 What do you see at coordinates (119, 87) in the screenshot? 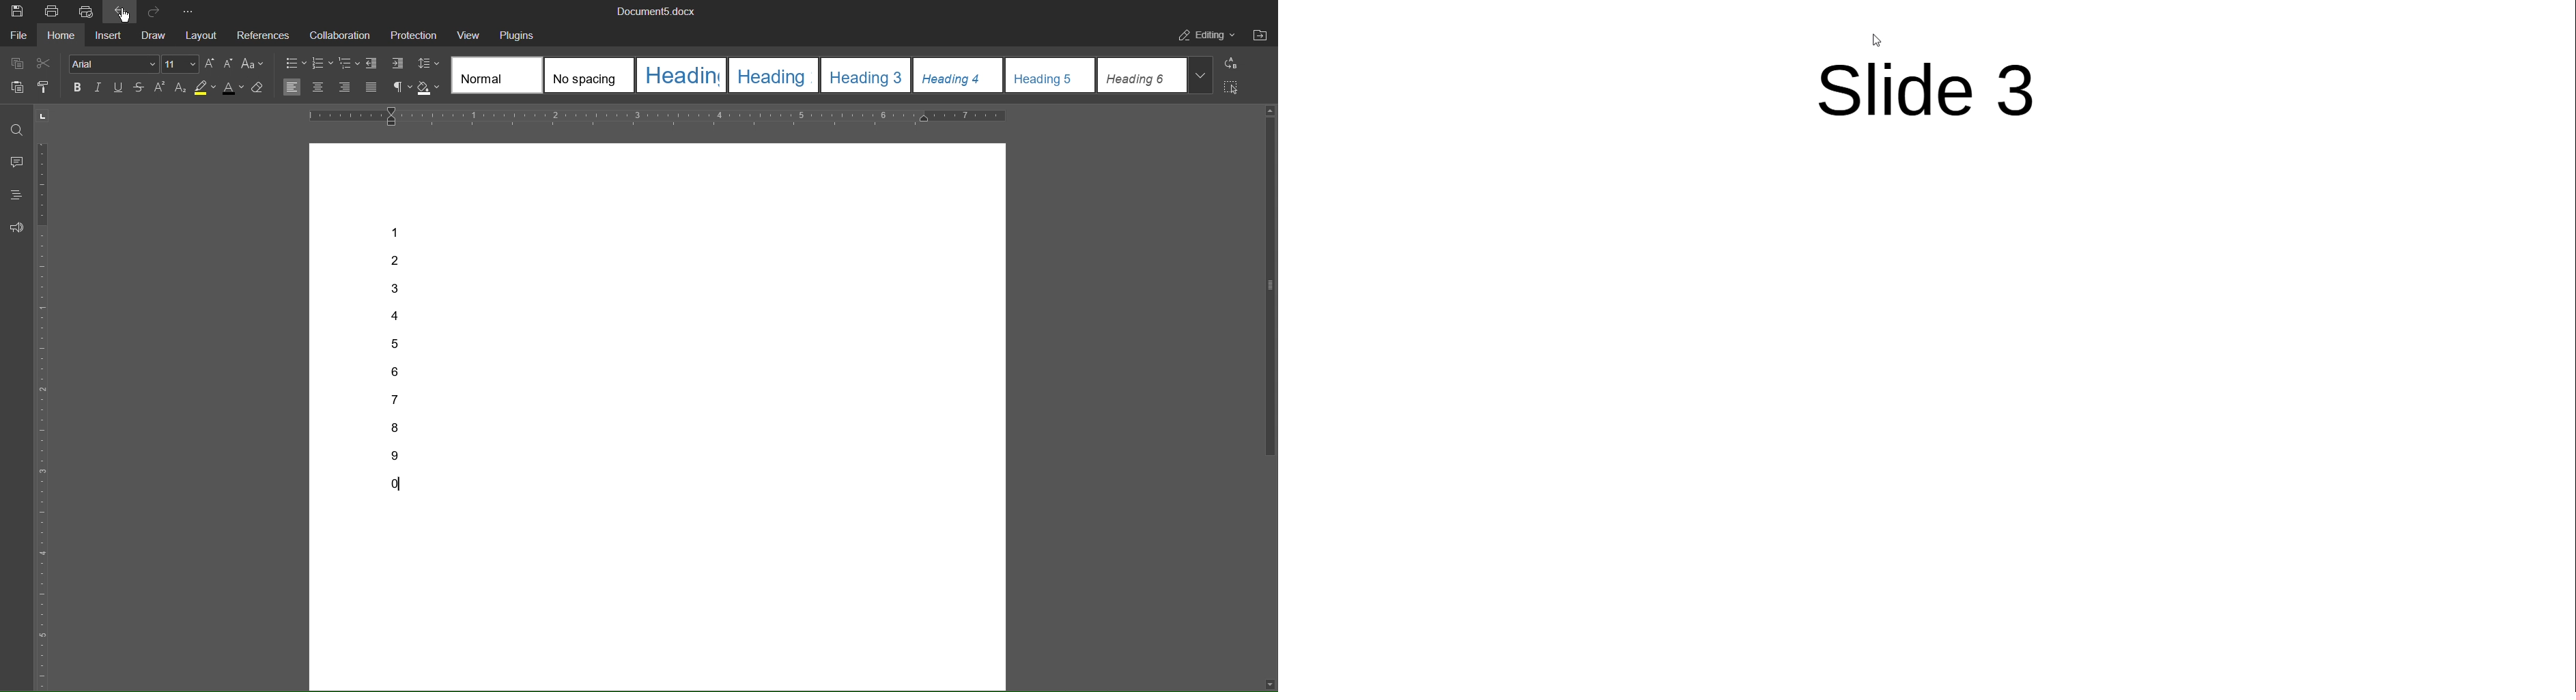
I see `Underline` at bounding box center [119, 87].